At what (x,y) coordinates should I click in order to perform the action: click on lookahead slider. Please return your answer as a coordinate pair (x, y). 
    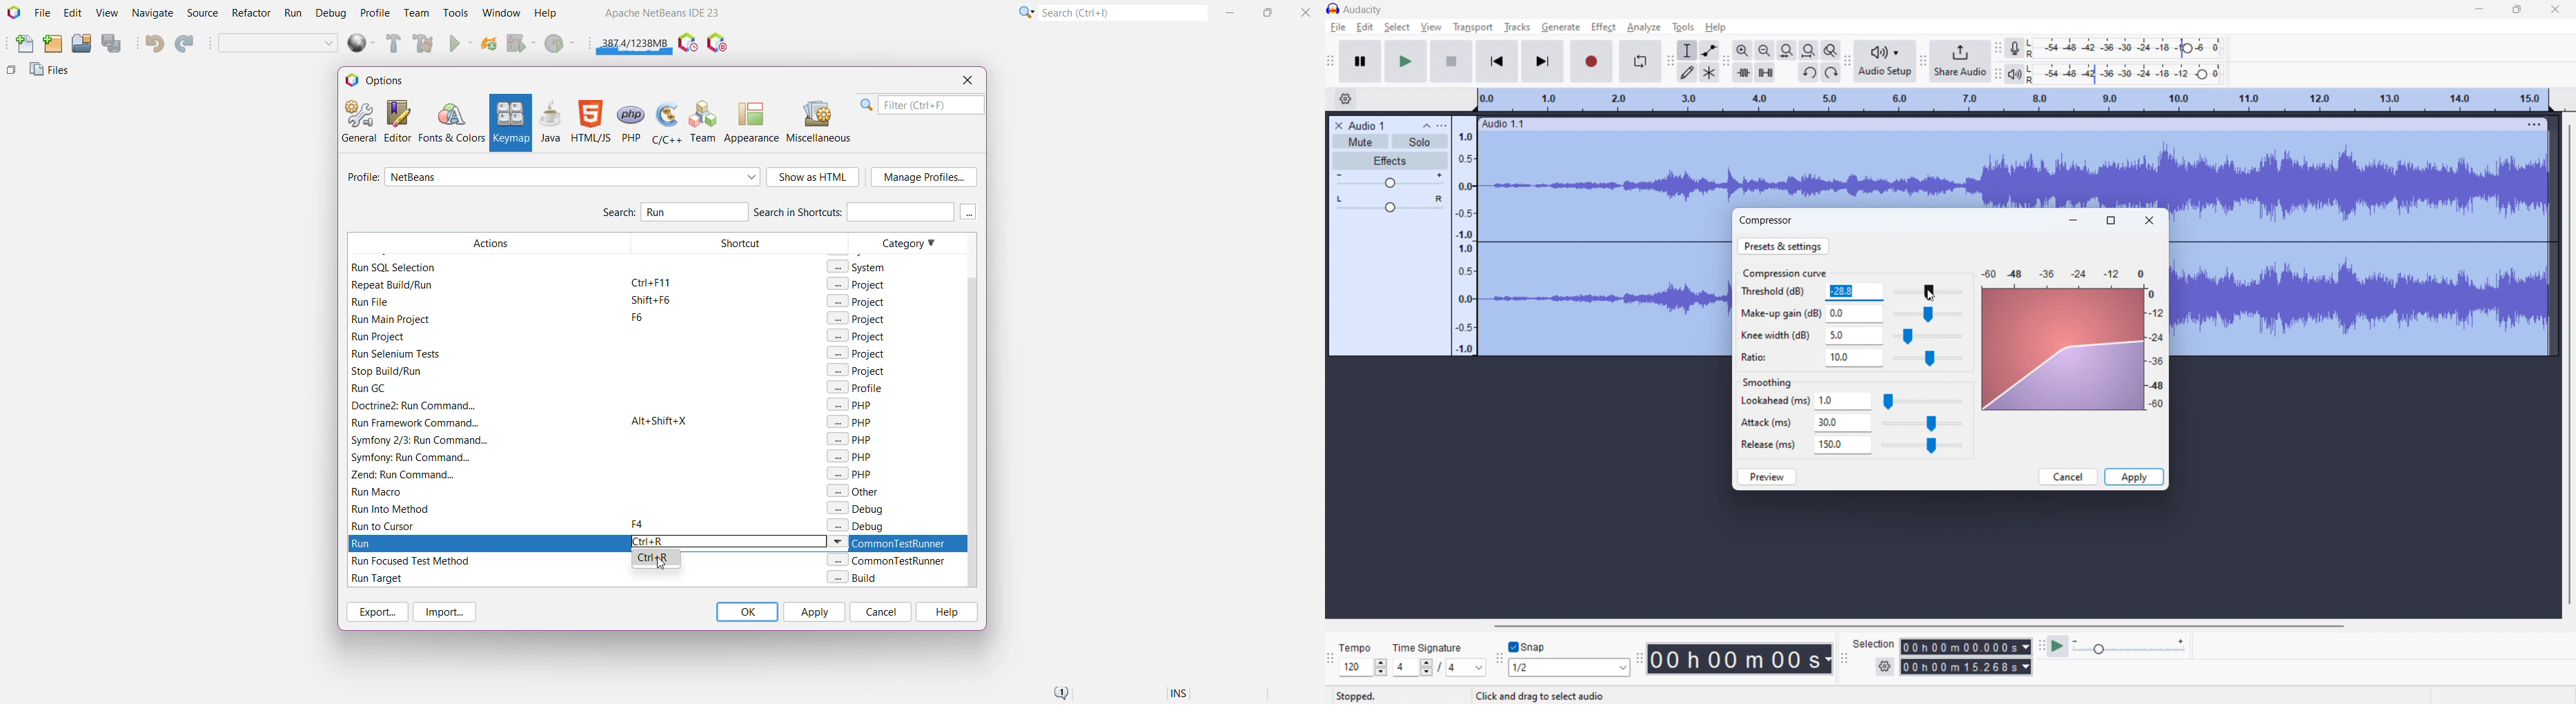
    Looking at the image, I should click on (1922, 402).